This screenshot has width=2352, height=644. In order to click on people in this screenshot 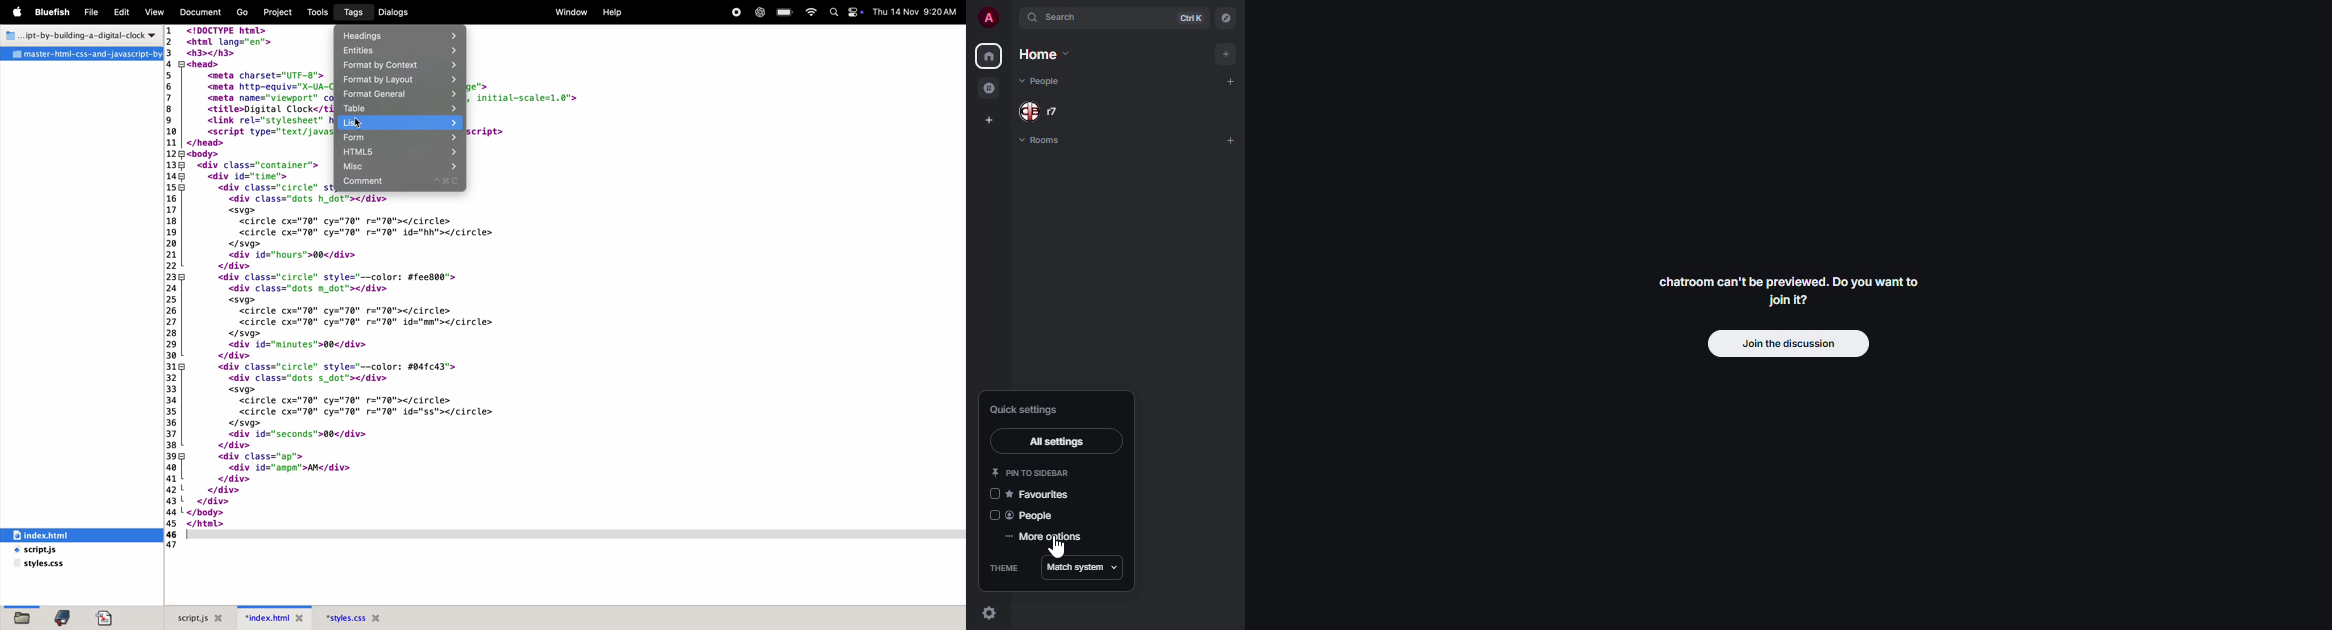, I will do `click(1048, 83)`.